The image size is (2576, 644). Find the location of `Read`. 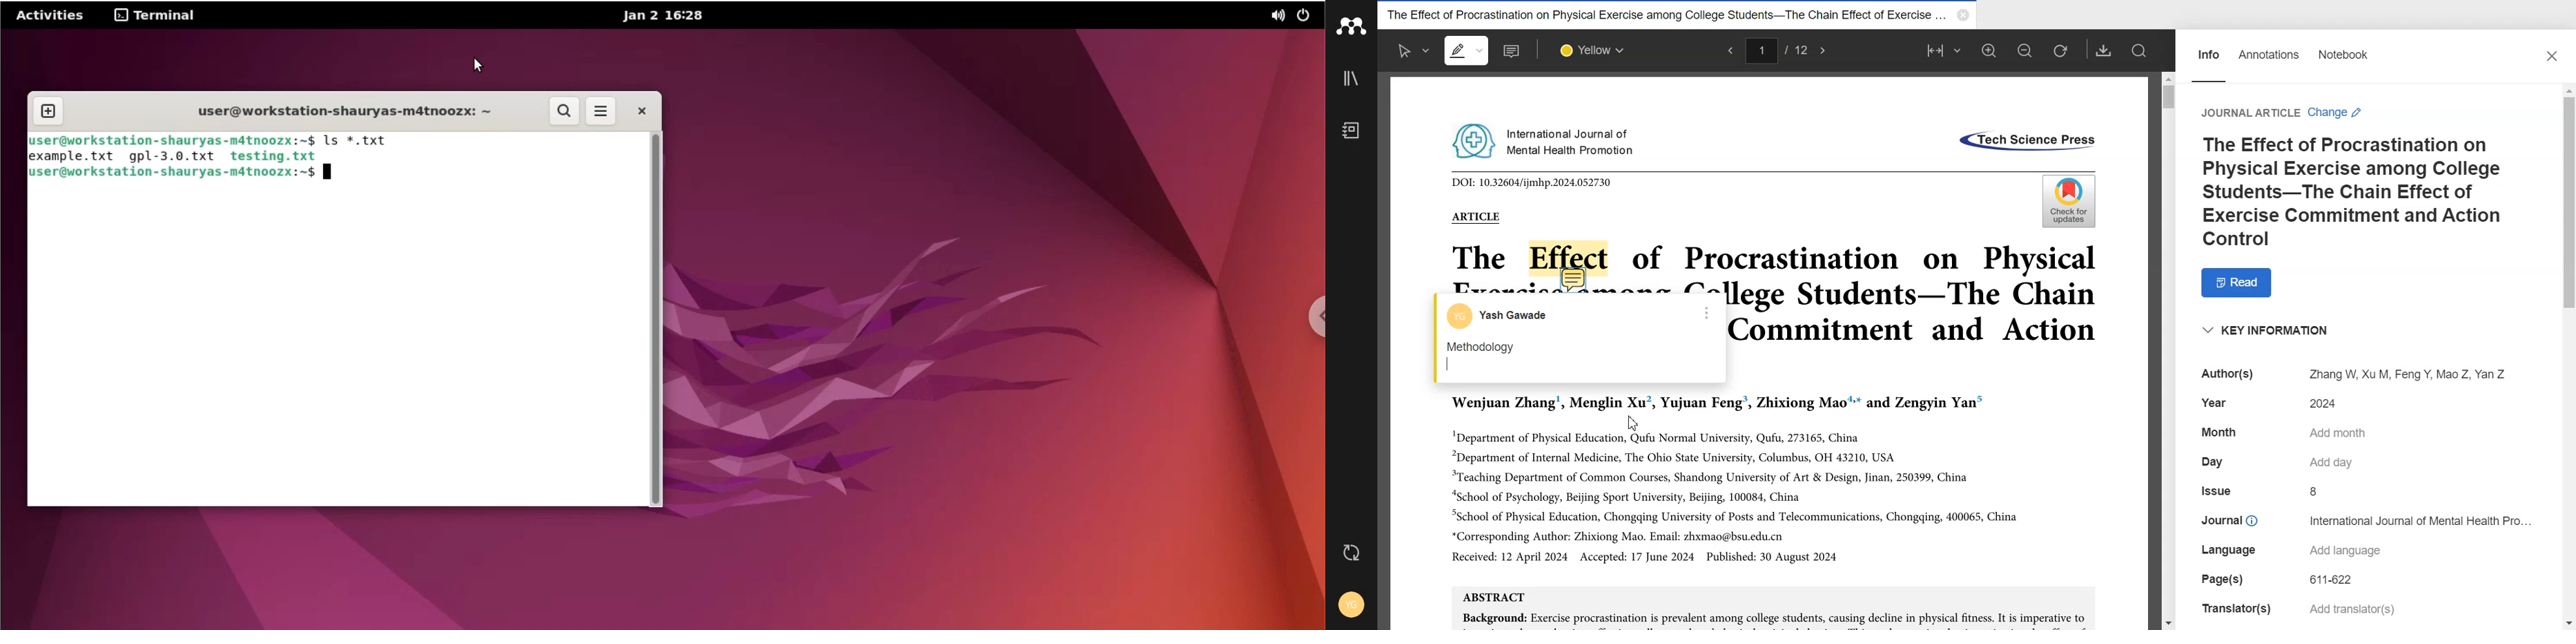

Read is located at coordinates (2244, 282).